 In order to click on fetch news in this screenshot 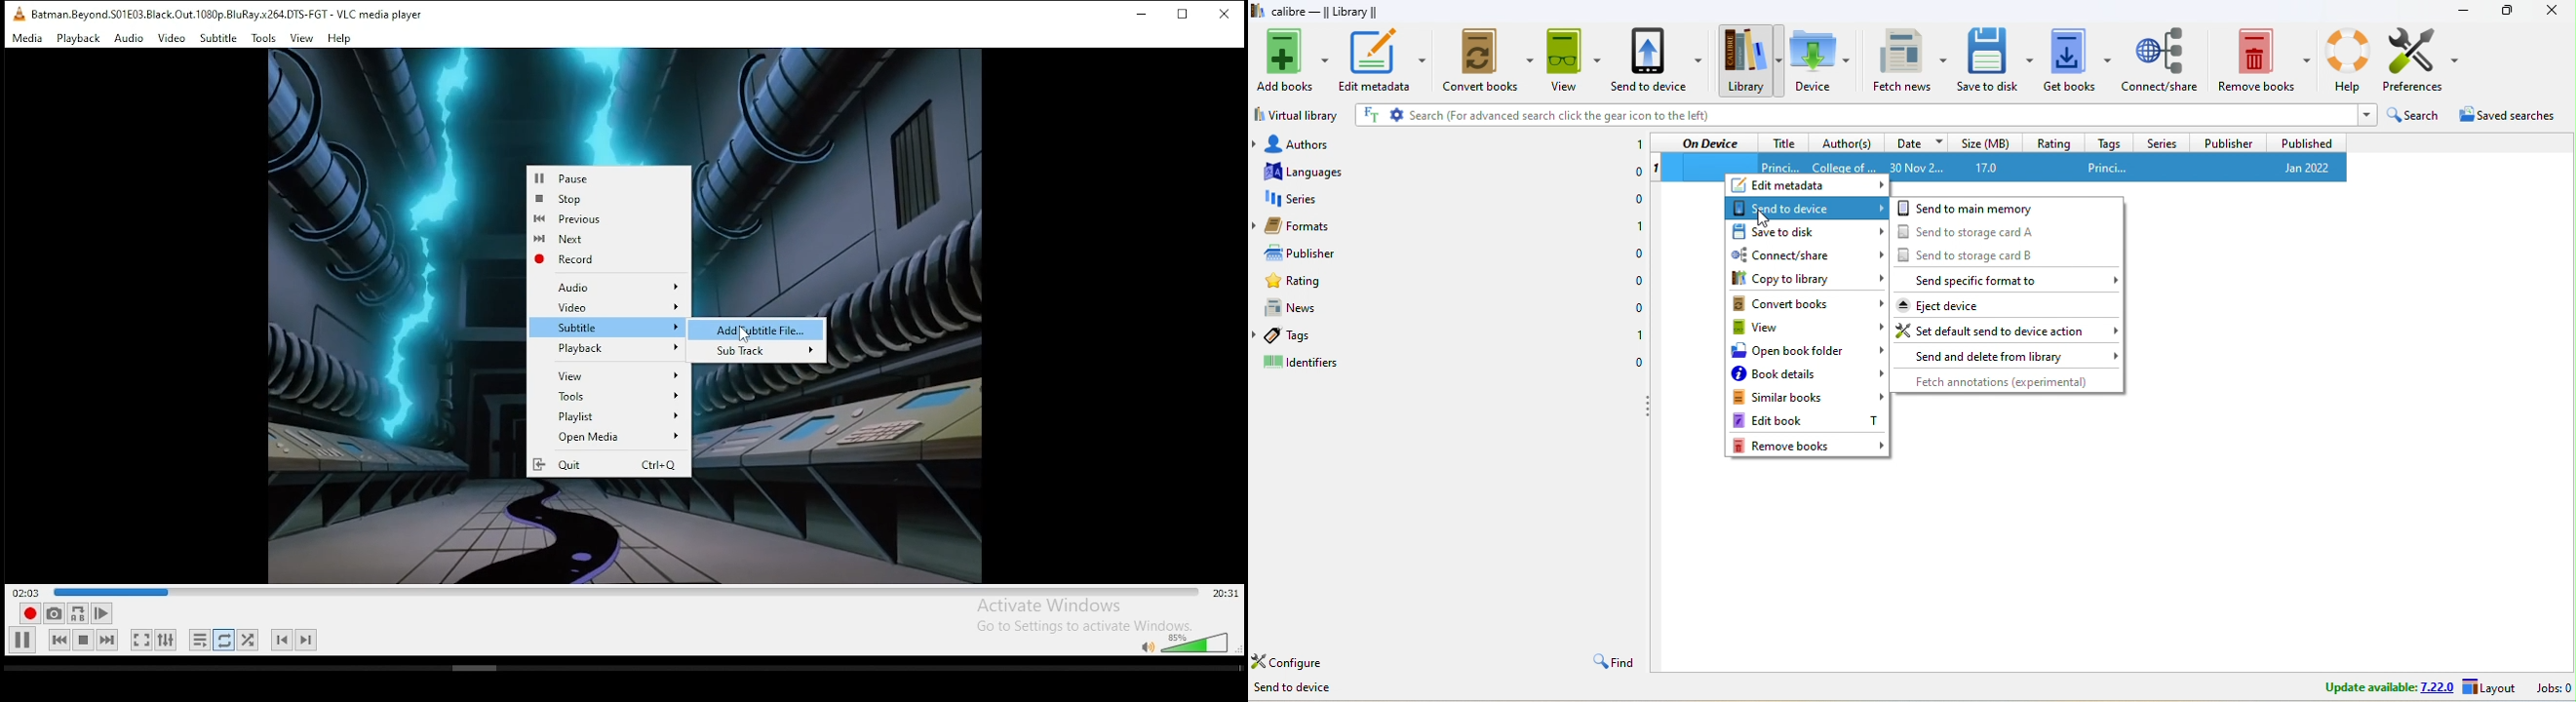, I will do `click(1911, 58)`.